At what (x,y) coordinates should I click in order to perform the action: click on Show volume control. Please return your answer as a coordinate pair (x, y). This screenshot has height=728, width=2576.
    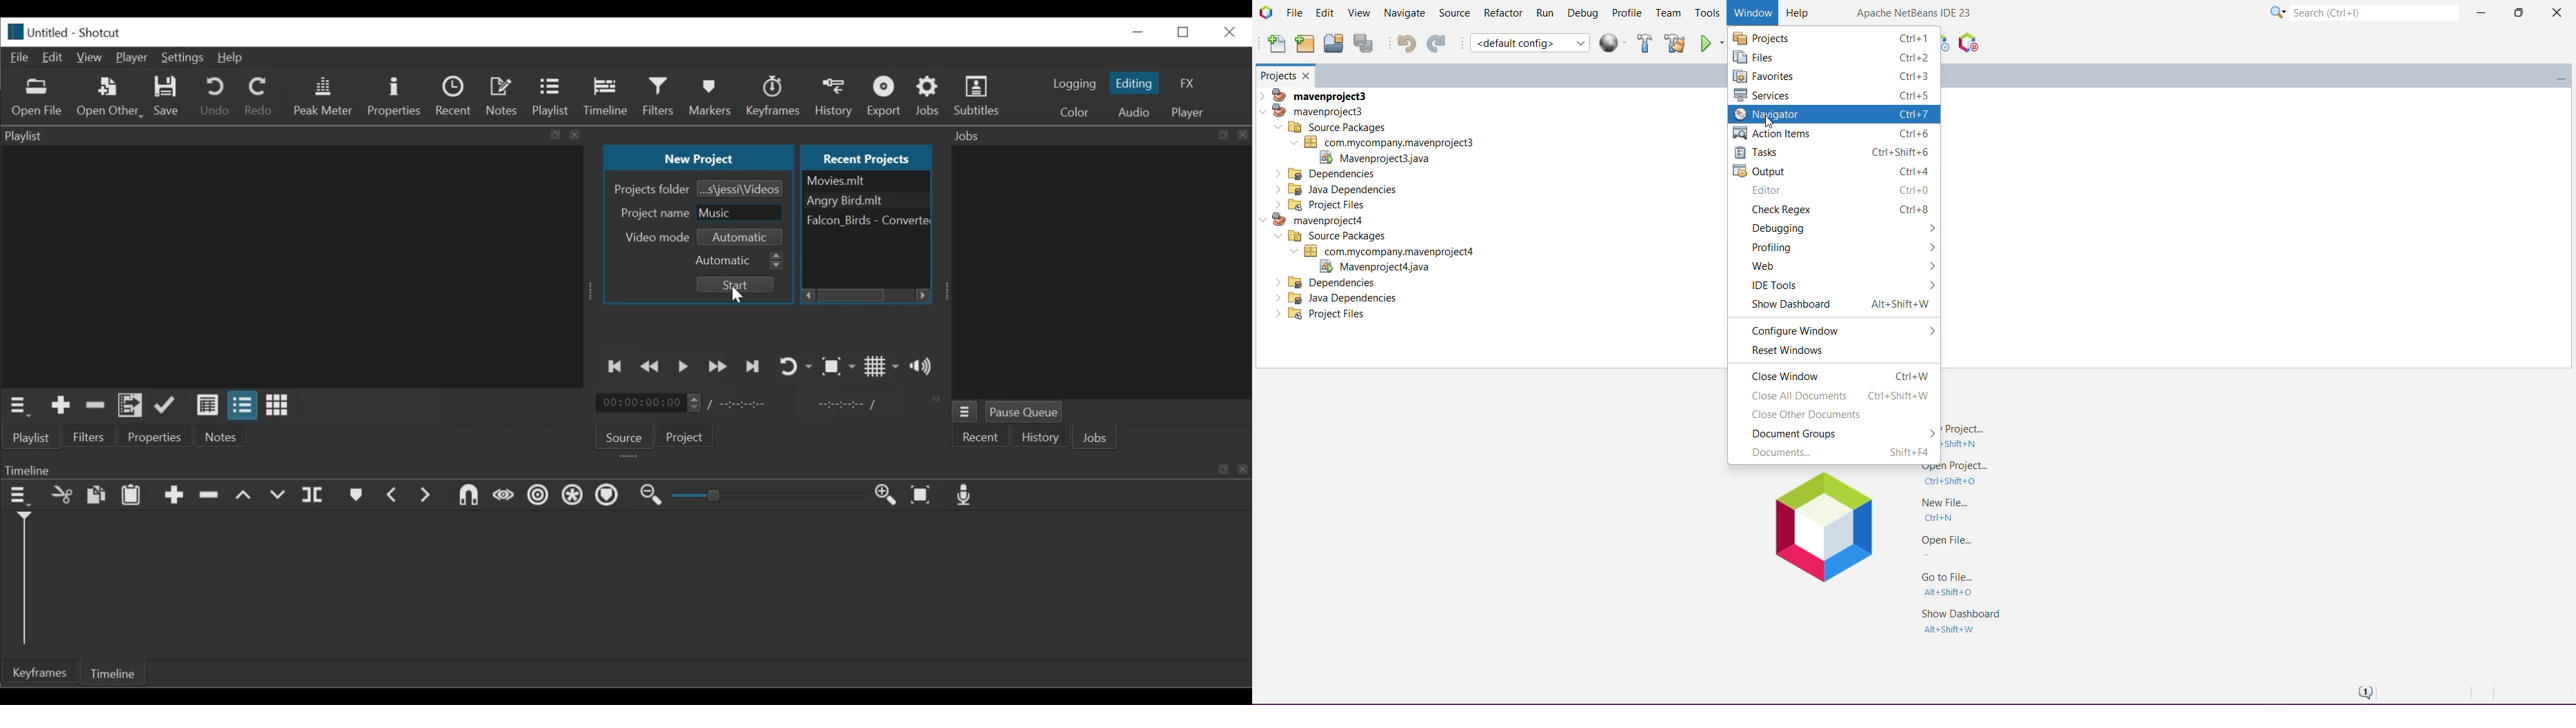
    Looking at the image, I should click on (925, 369).